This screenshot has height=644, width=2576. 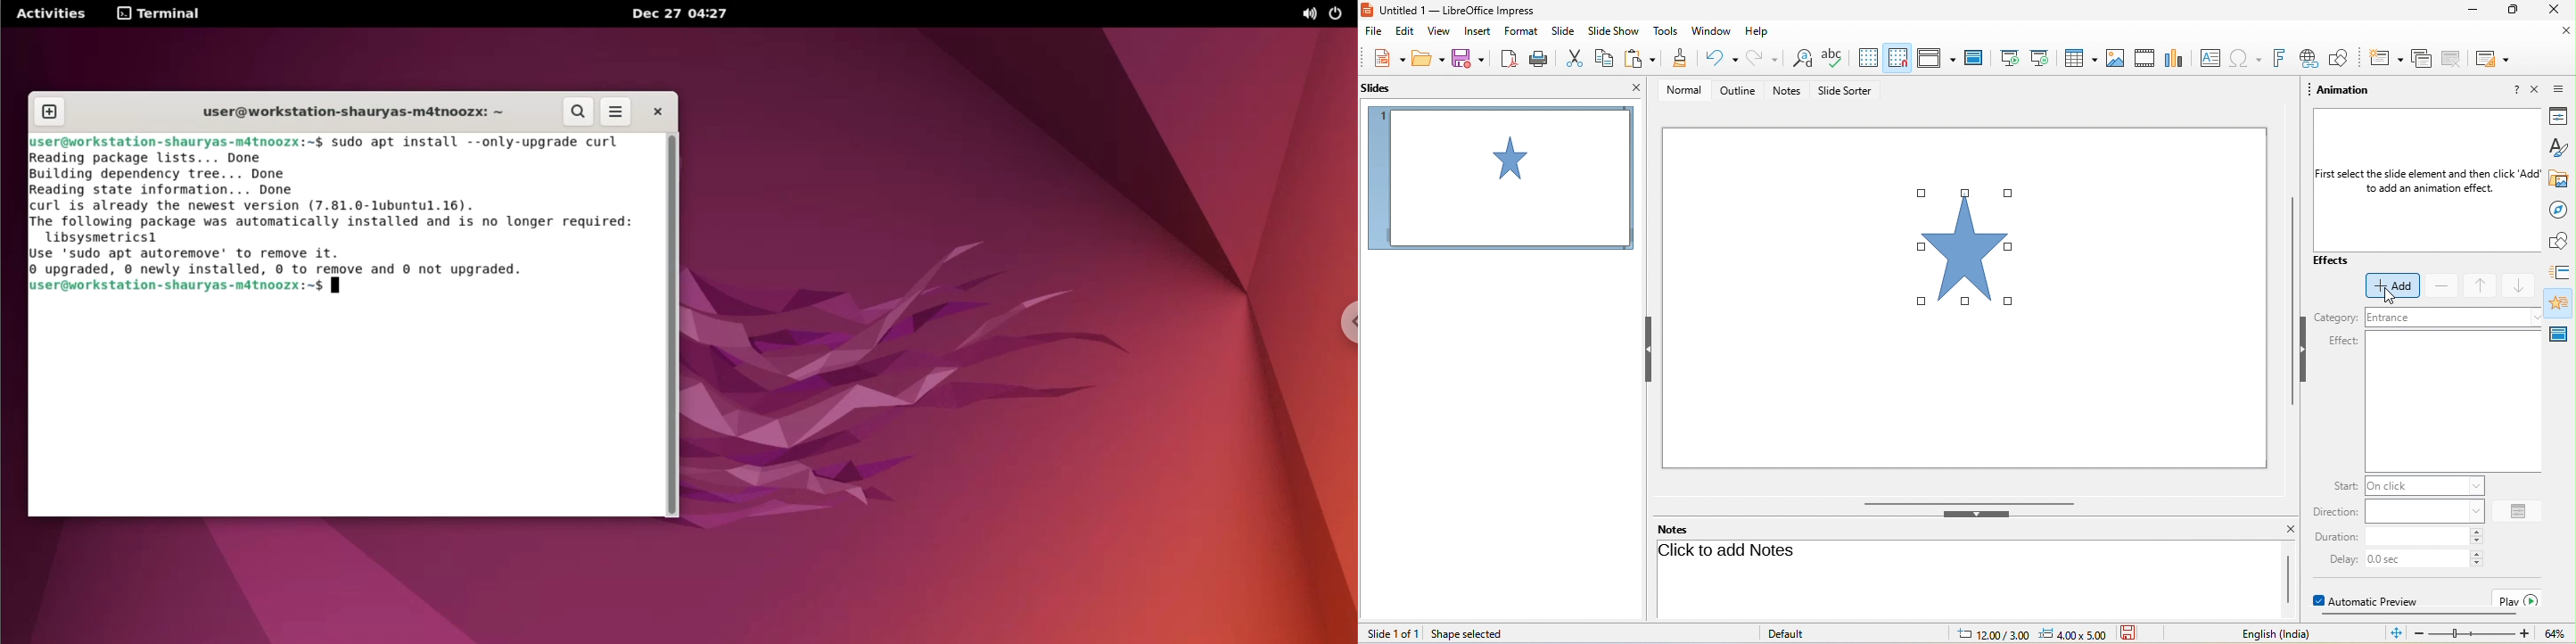 What do you see at coordinates (1641, 58) in the screenshot?
I see `paste` at bounding box center [1641, 58].